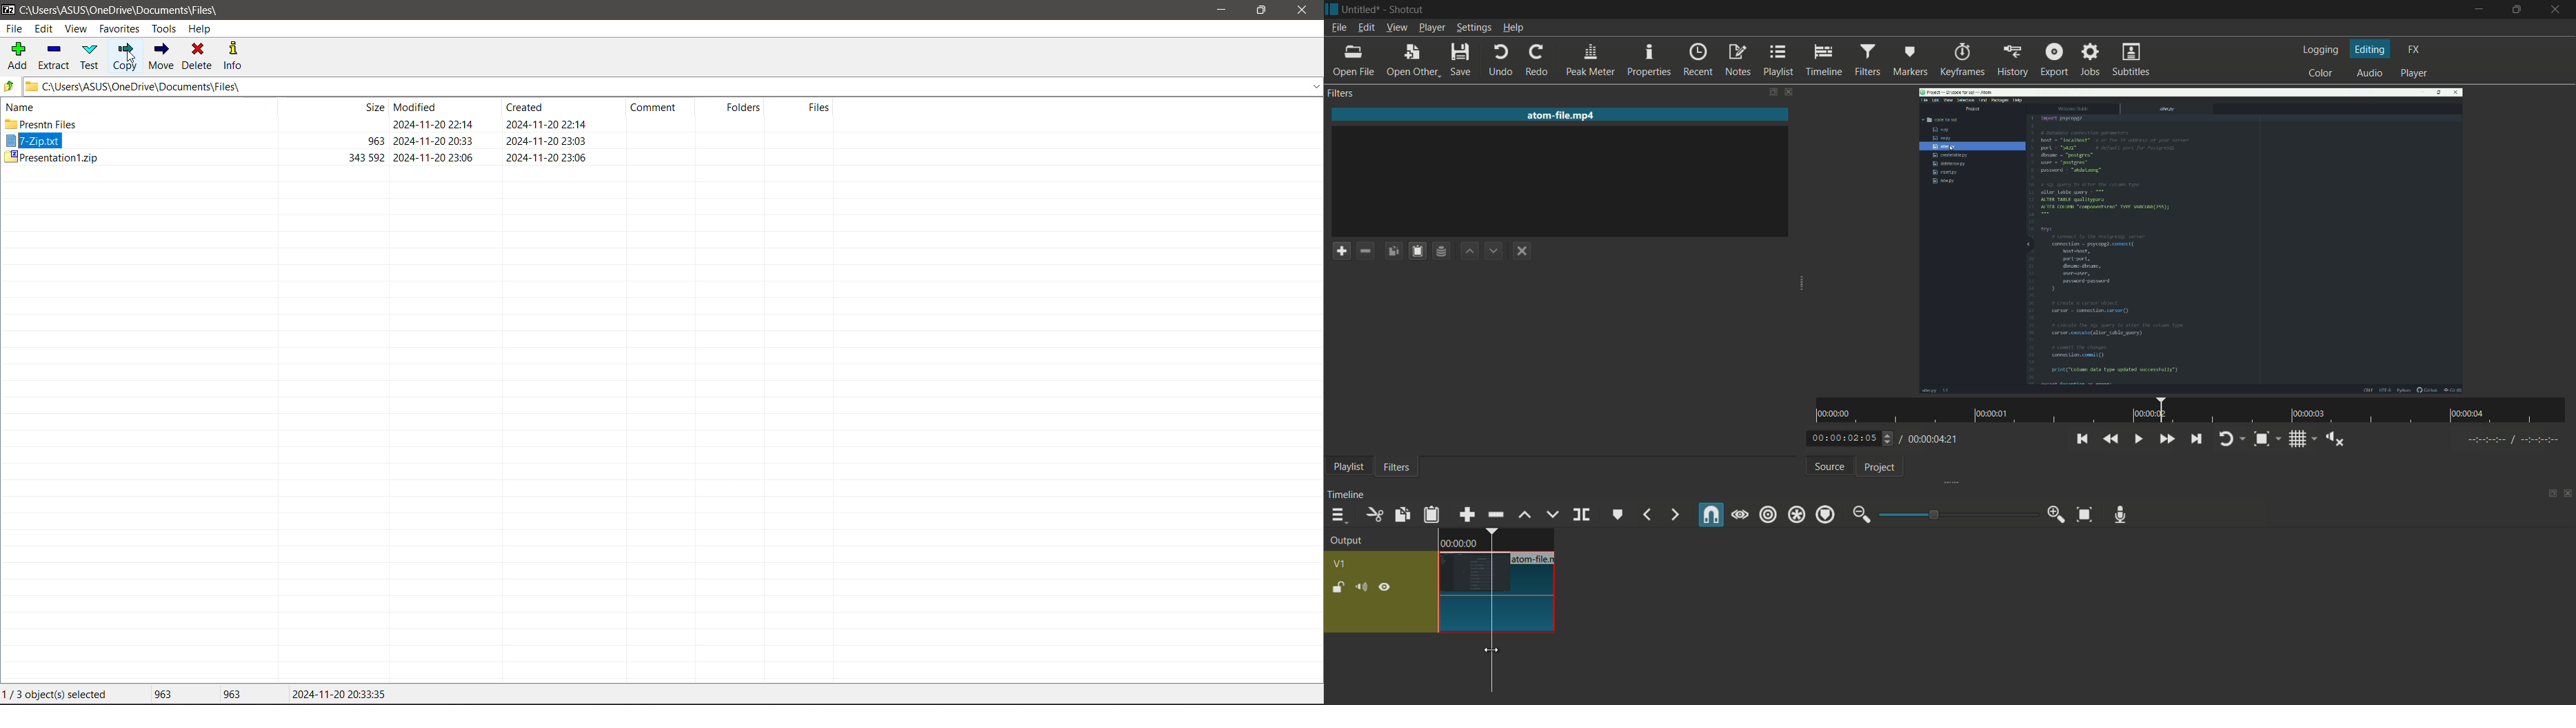 The height and width of the screenshot is (728, 2576). What do you see at coordinates (2084, 515) in the screenshot?
I see `zoom timeline to fit` at bounding box center [2084, 515].